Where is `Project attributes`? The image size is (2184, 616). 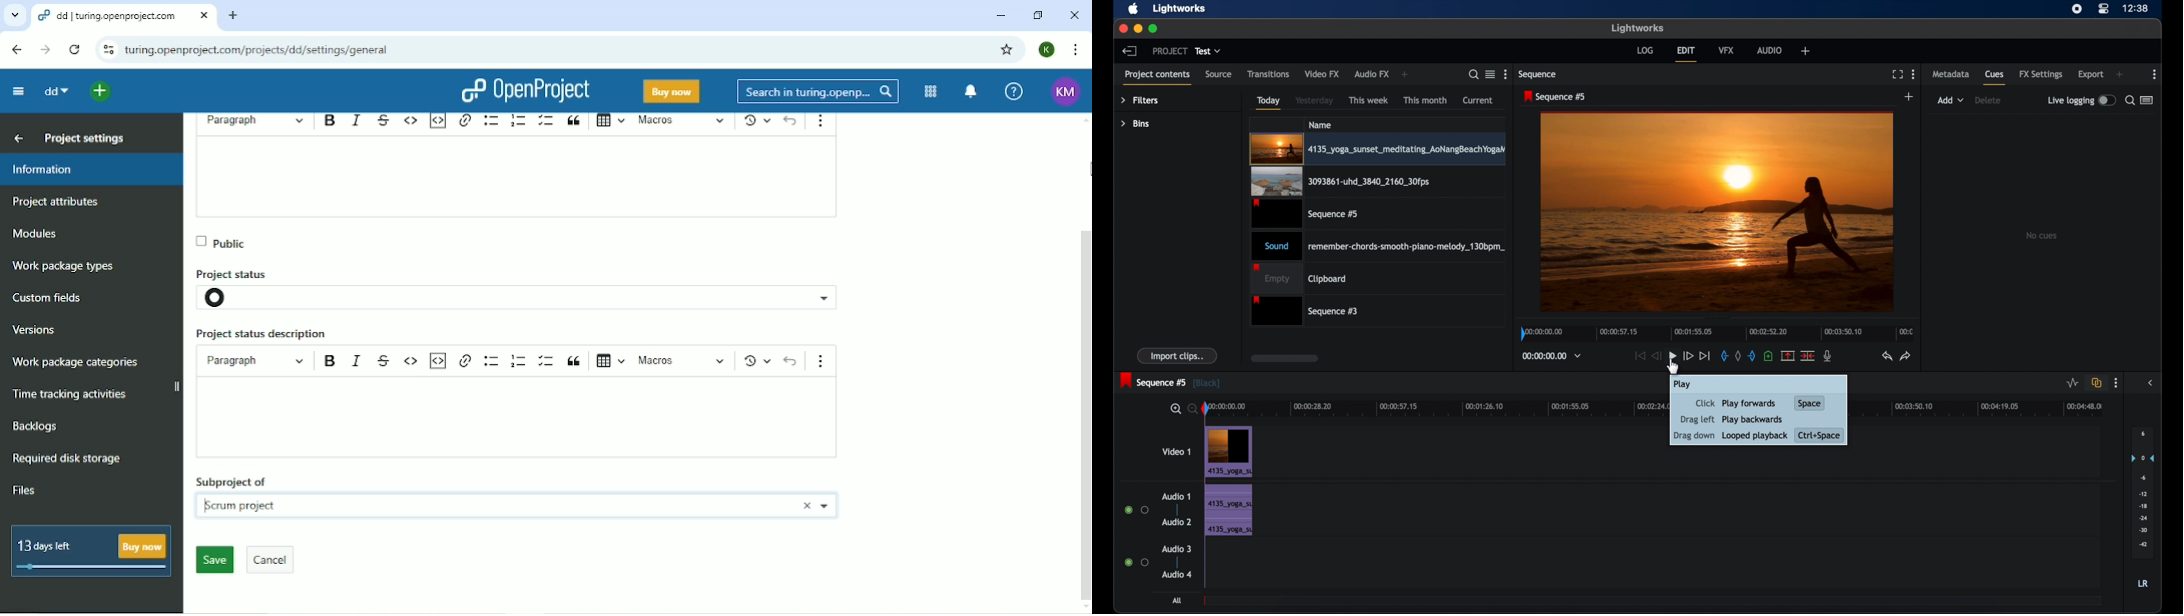 Project attributes is located at coordinates (57, 204).